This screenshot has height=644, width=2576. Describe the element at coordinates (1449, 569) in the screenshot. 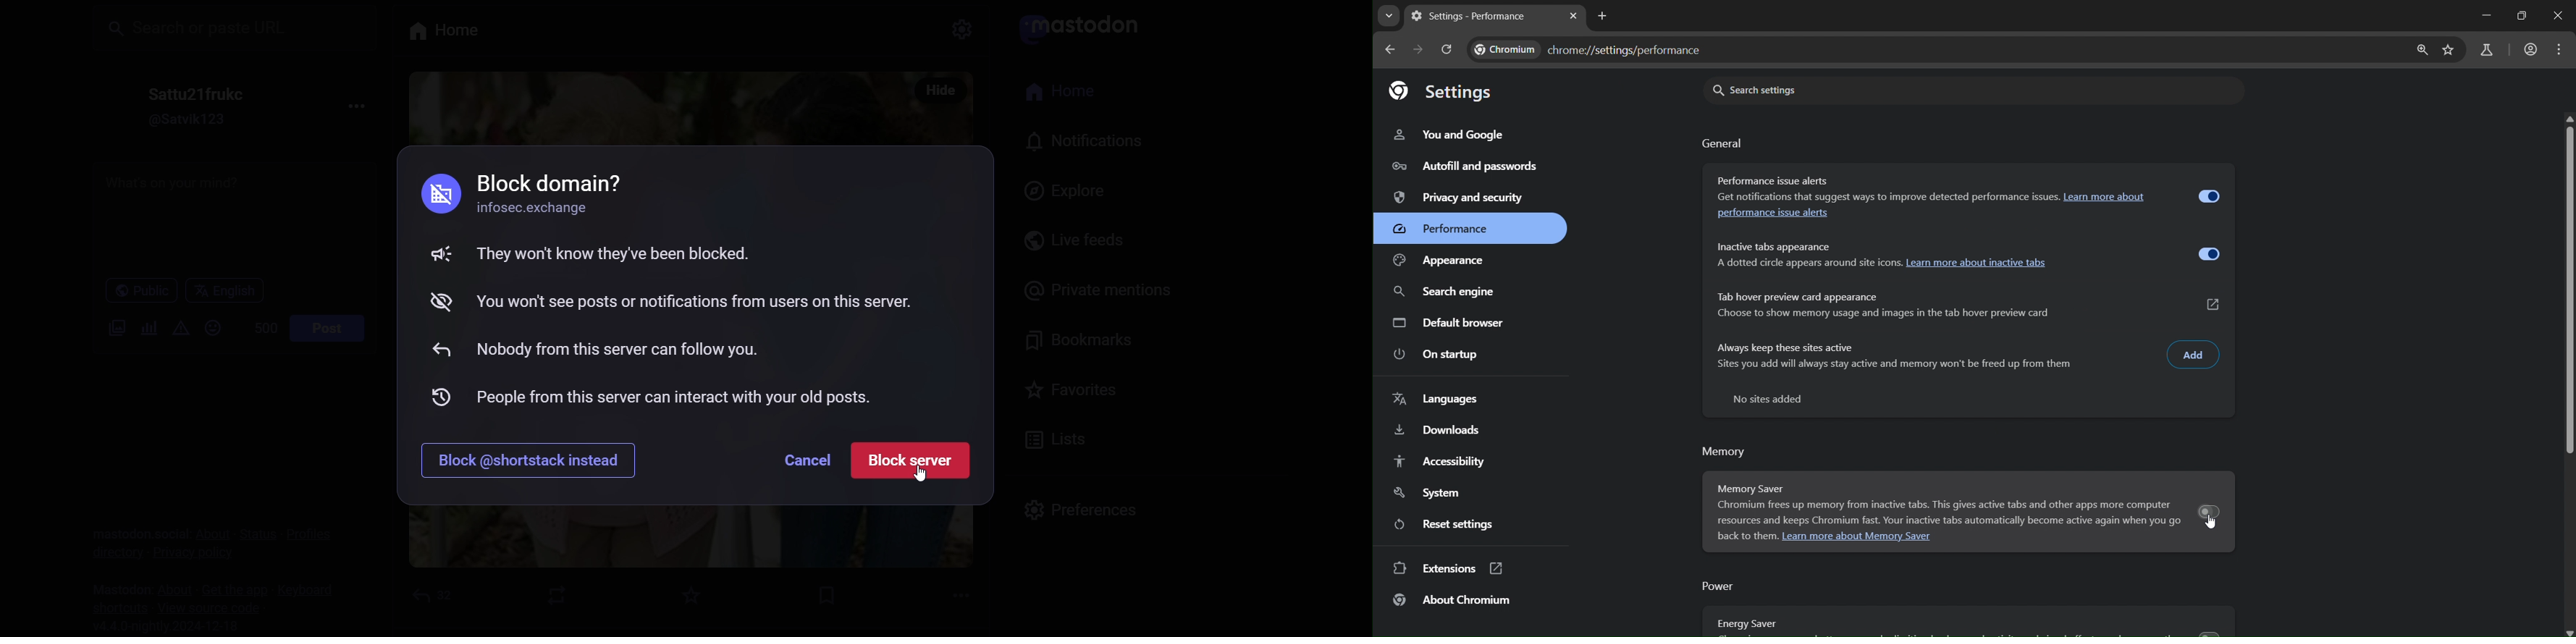

I see `extensions` at that location.